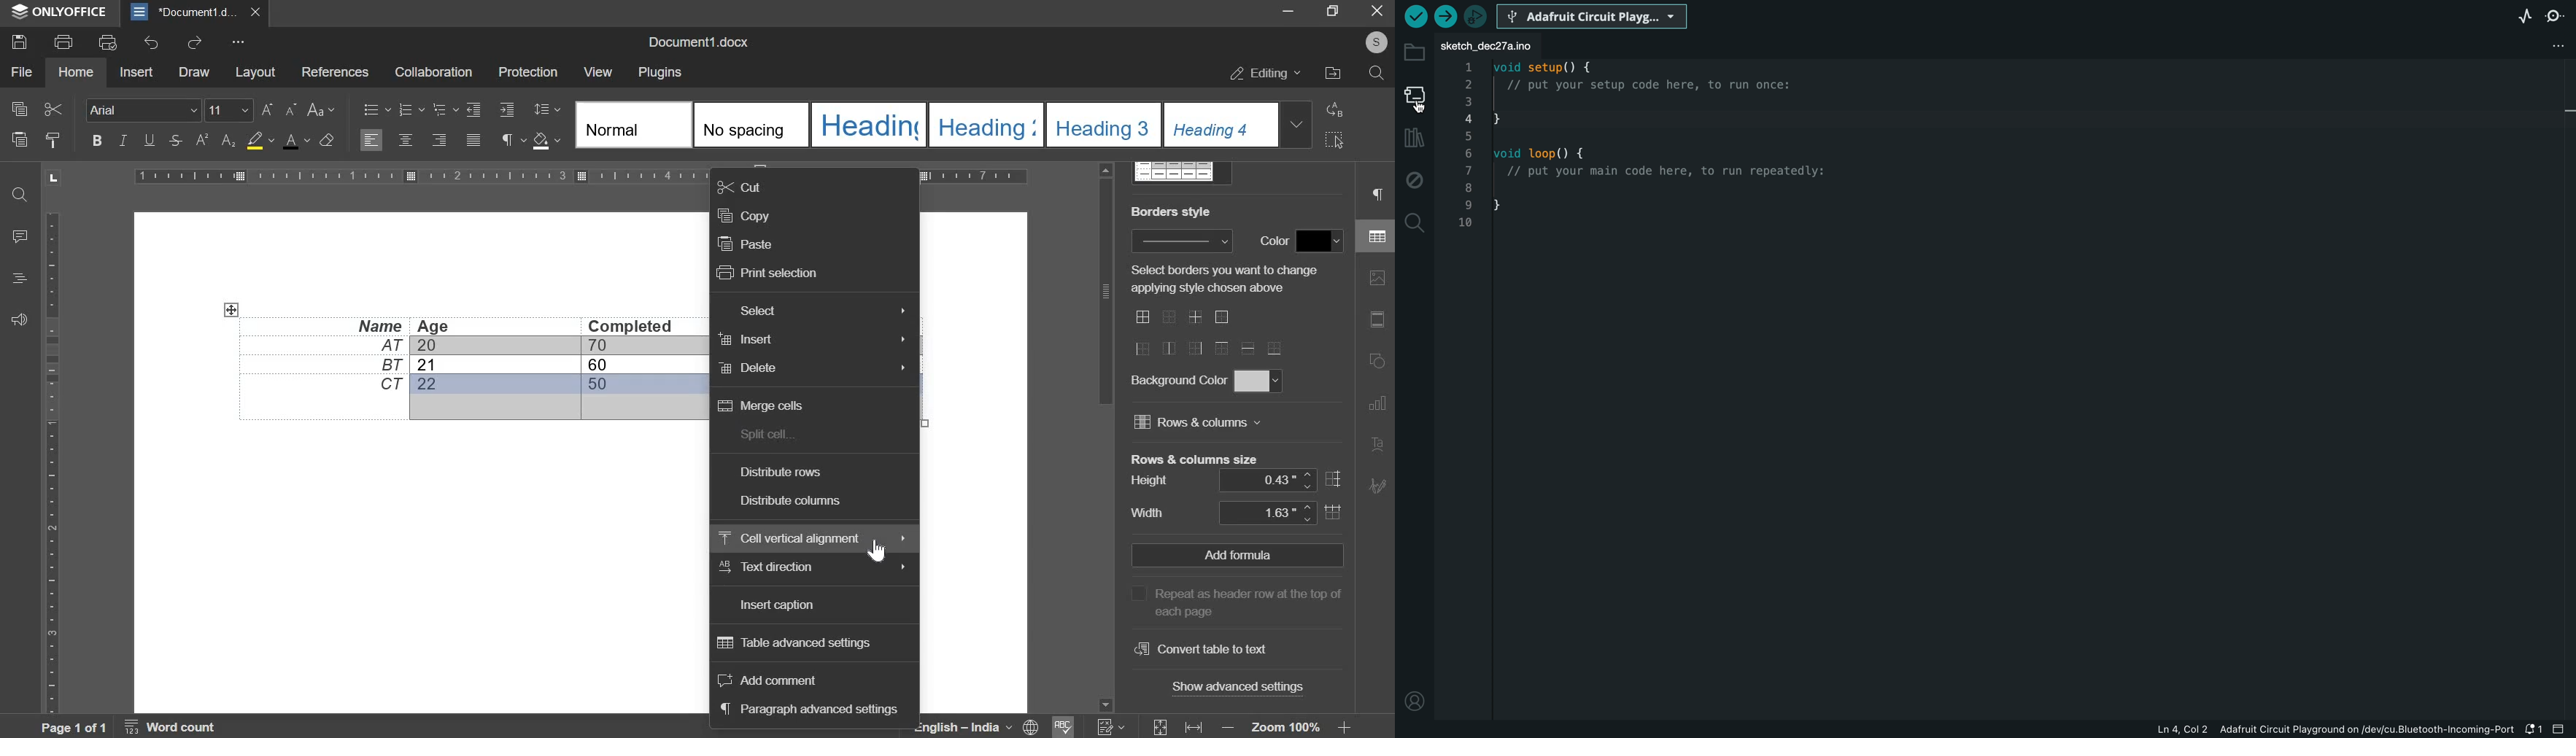 The image size is (2576, 756). What do you see at coordinates (143, 109) in the screenshot?
I see `font` at bounding box center [143, 109].